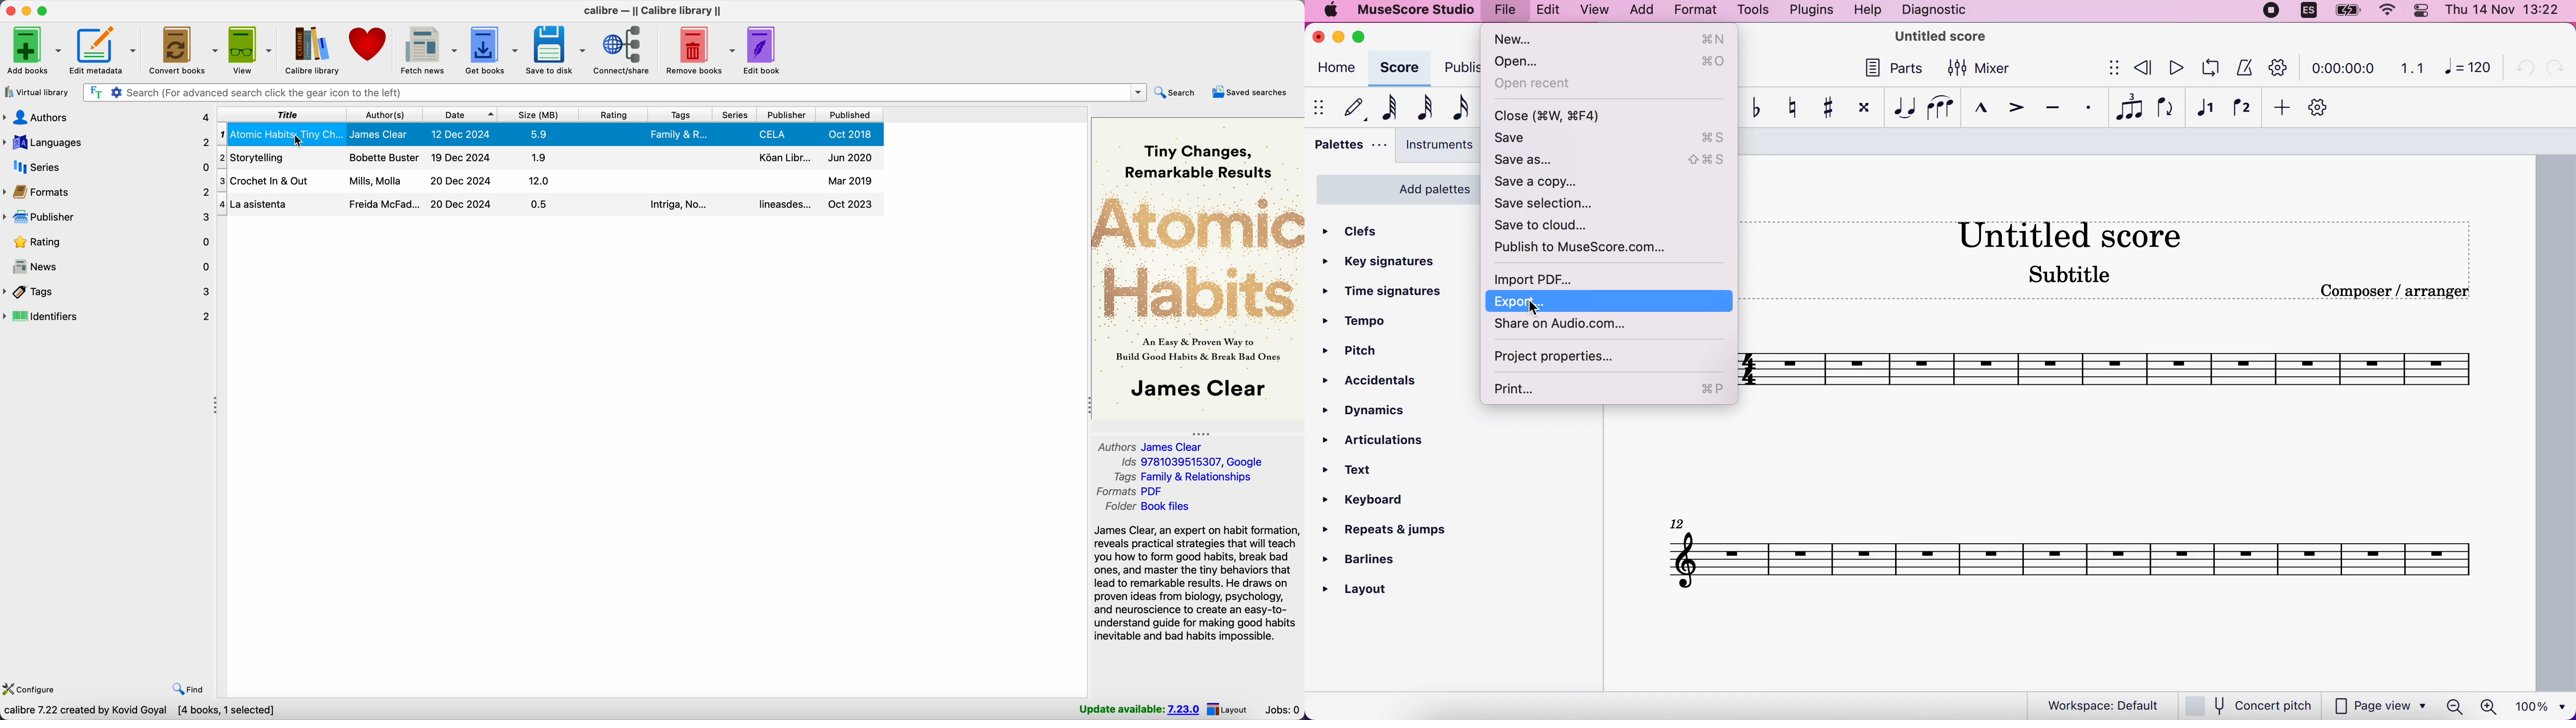 The image size is (2576, 728). Describe the element at coordinates (1560, 205) in the screenshot. I see `save selection` at that location.